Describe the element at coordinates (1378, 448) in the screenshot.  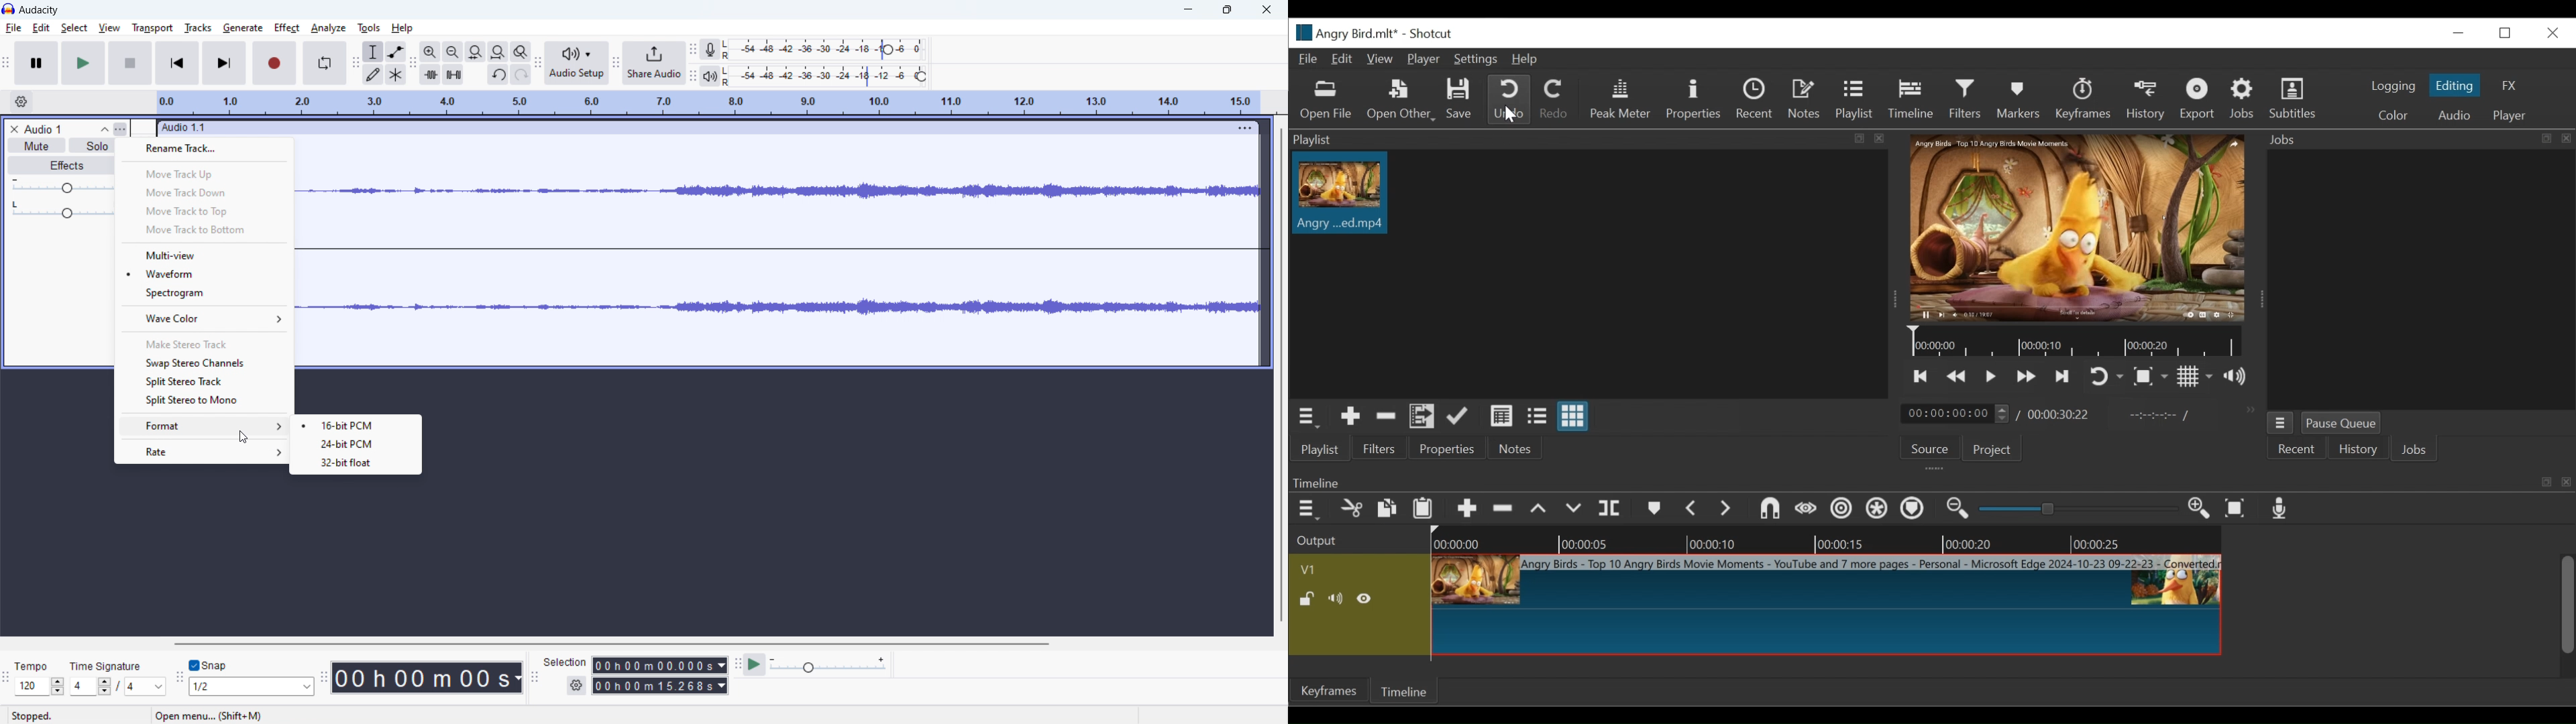
I see `Filters` at that location.